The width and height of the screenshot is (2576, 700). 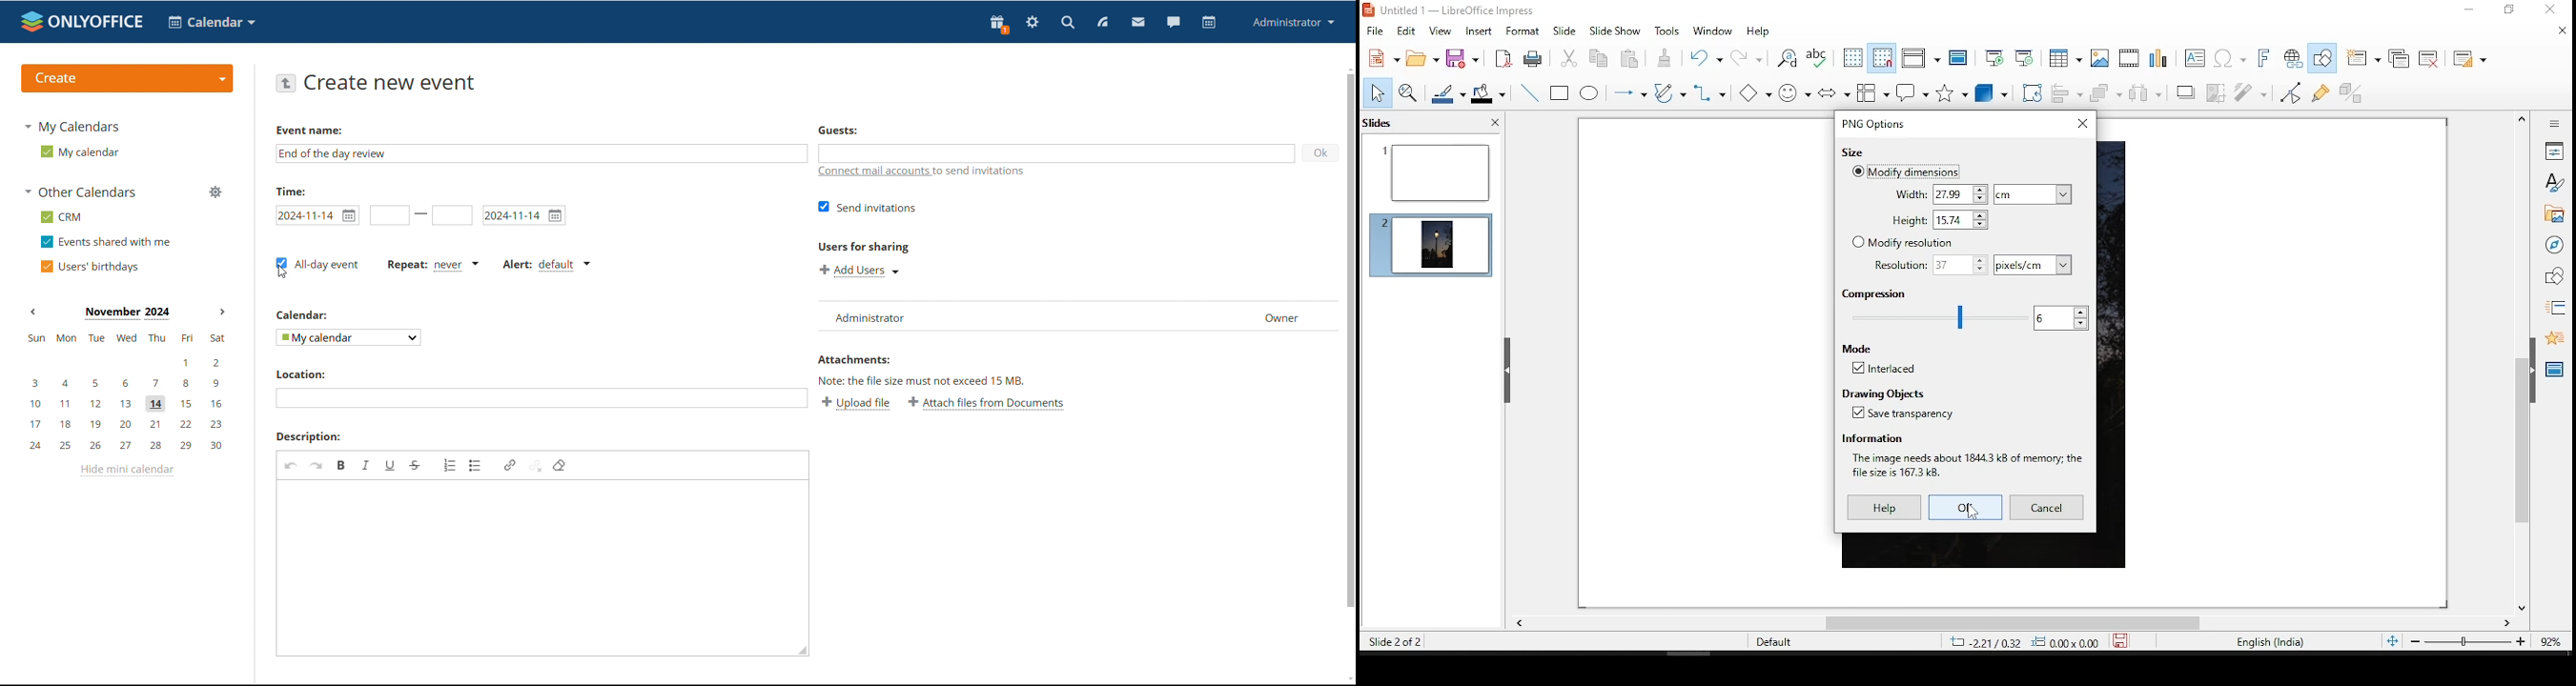 What do you see at coordinates (126, 382) in the screenshot?
I see `3, 4, 5, 6, 7, 8, 9` at bounding box center [126, 382].